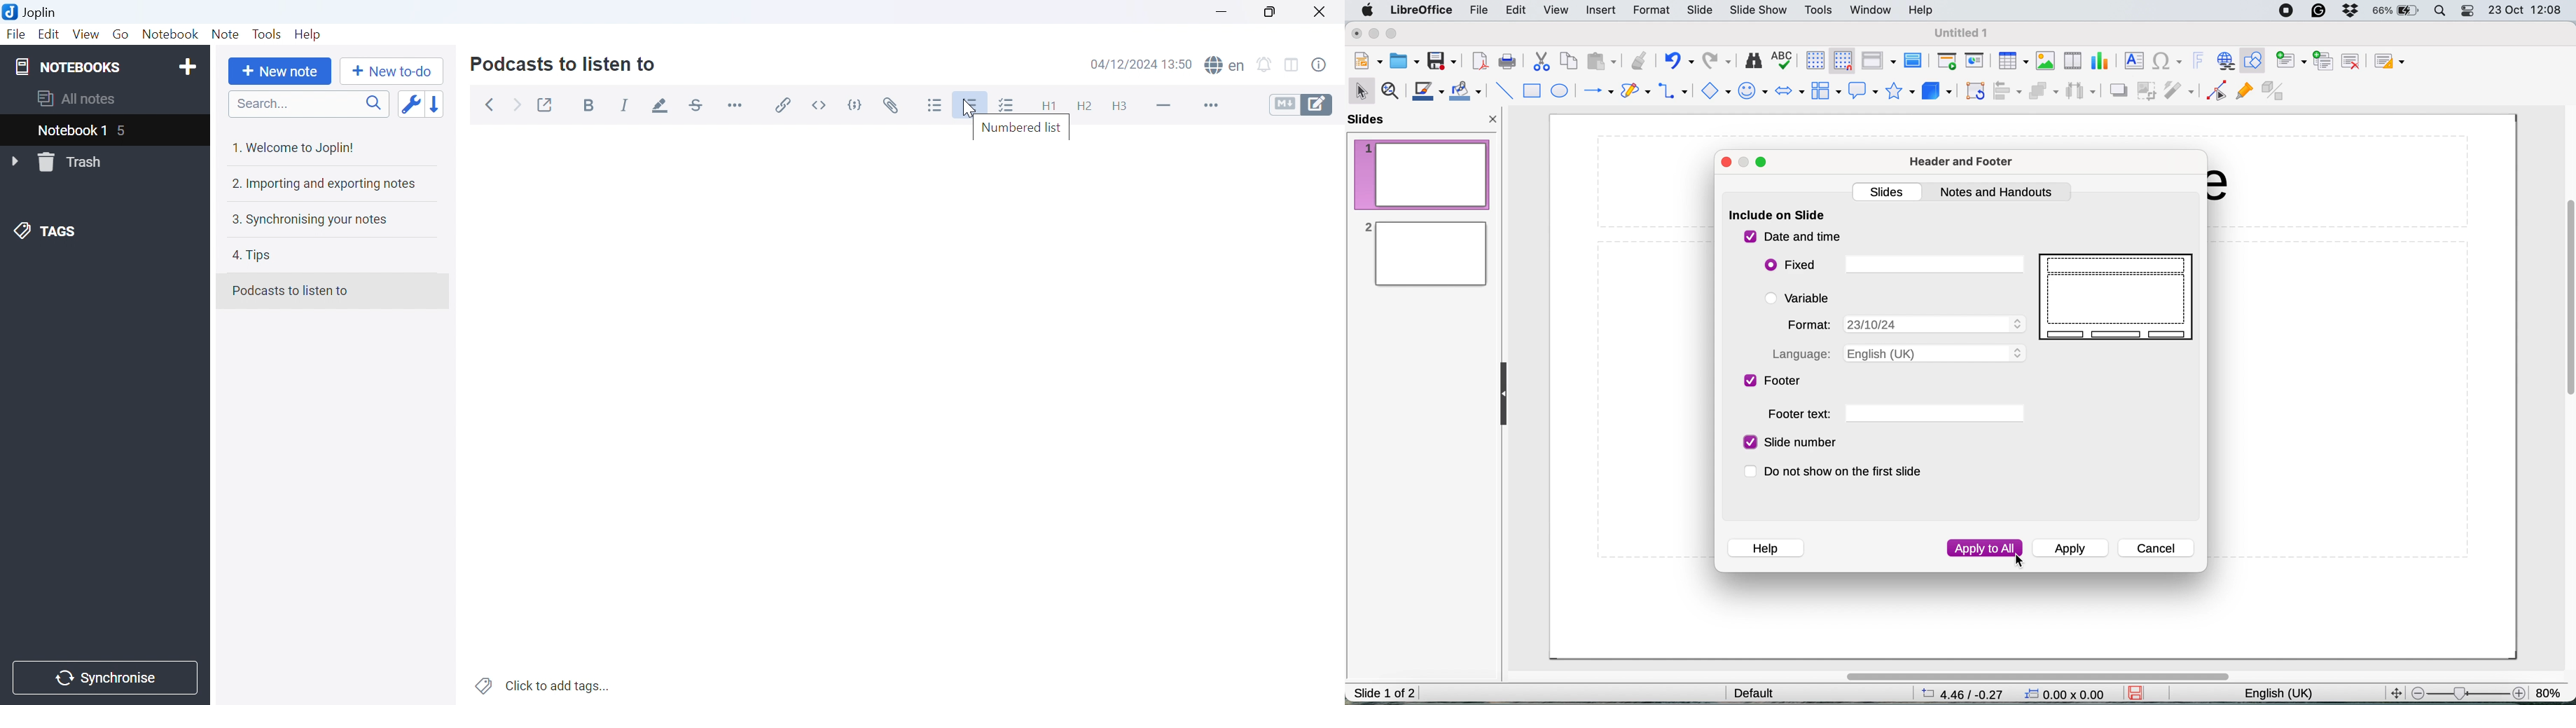 This screenshot has width=2576, height=728. What do you see at coordinates (2394, 61) in the screenshot?
I see `slide layout` at bounding box center [2394, 61].